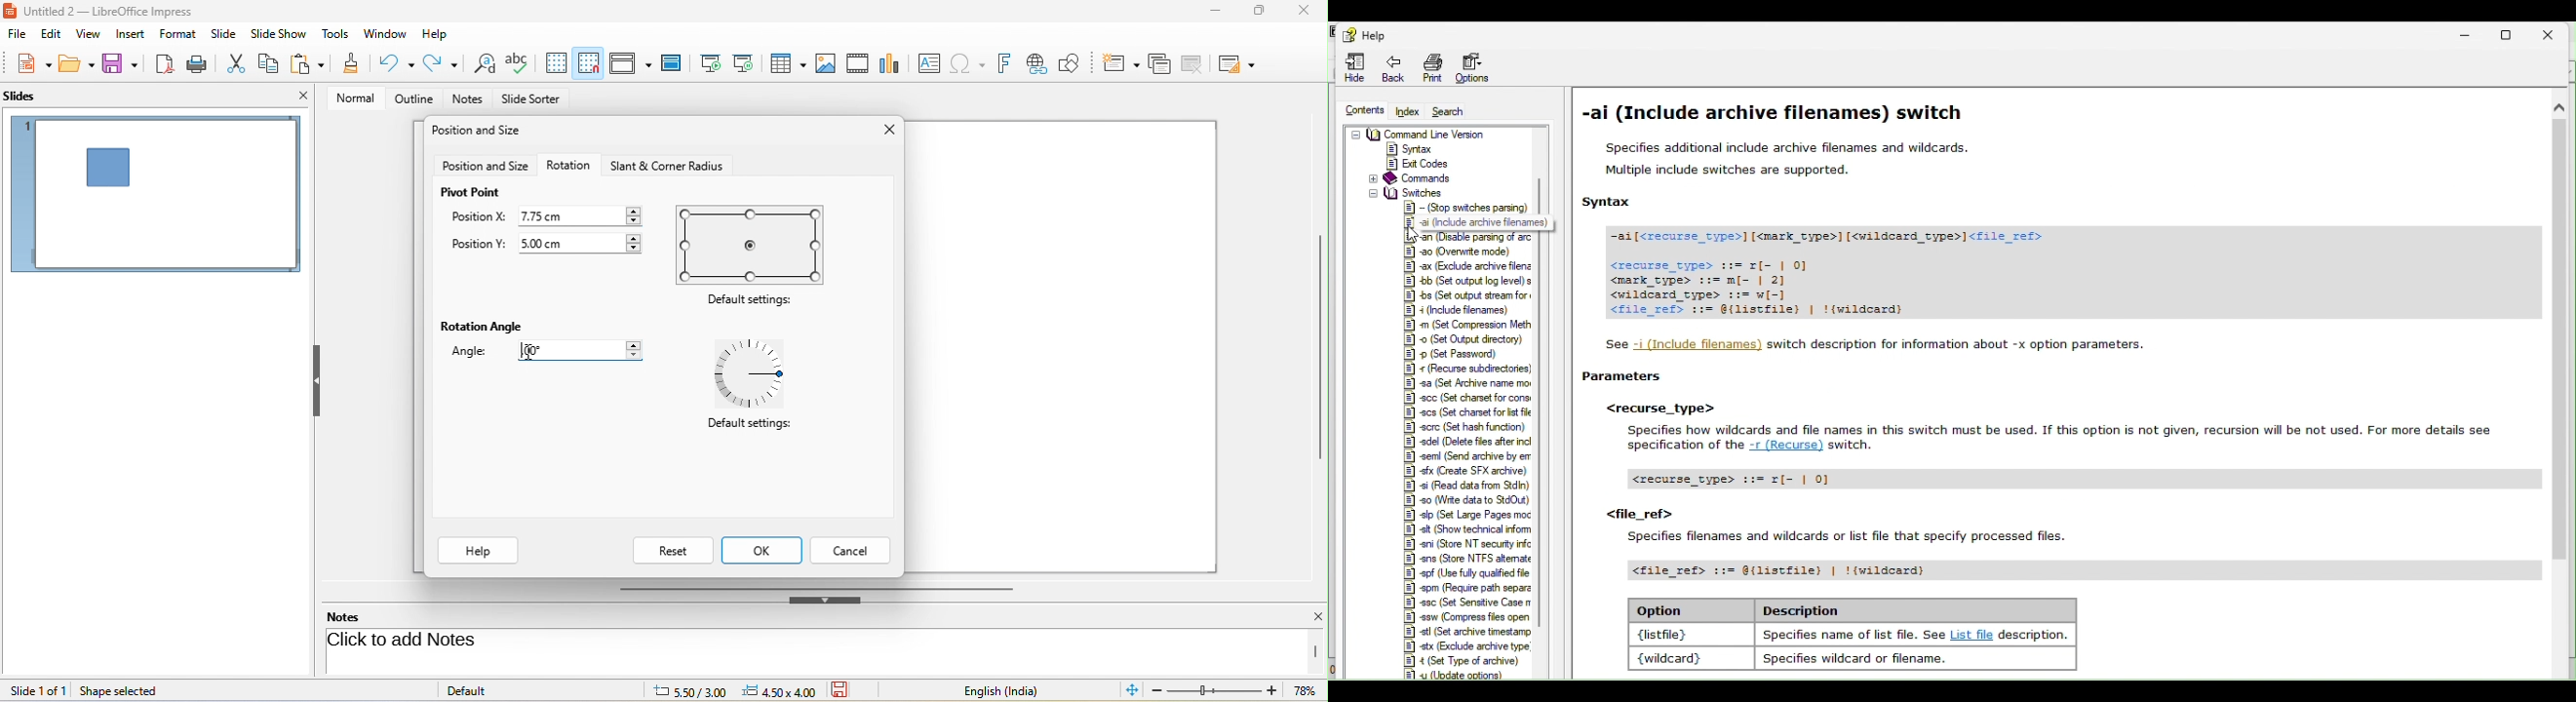  Describe the element at coordinates (2475, 32) in the screenshot. I see `Minimise` at that location.